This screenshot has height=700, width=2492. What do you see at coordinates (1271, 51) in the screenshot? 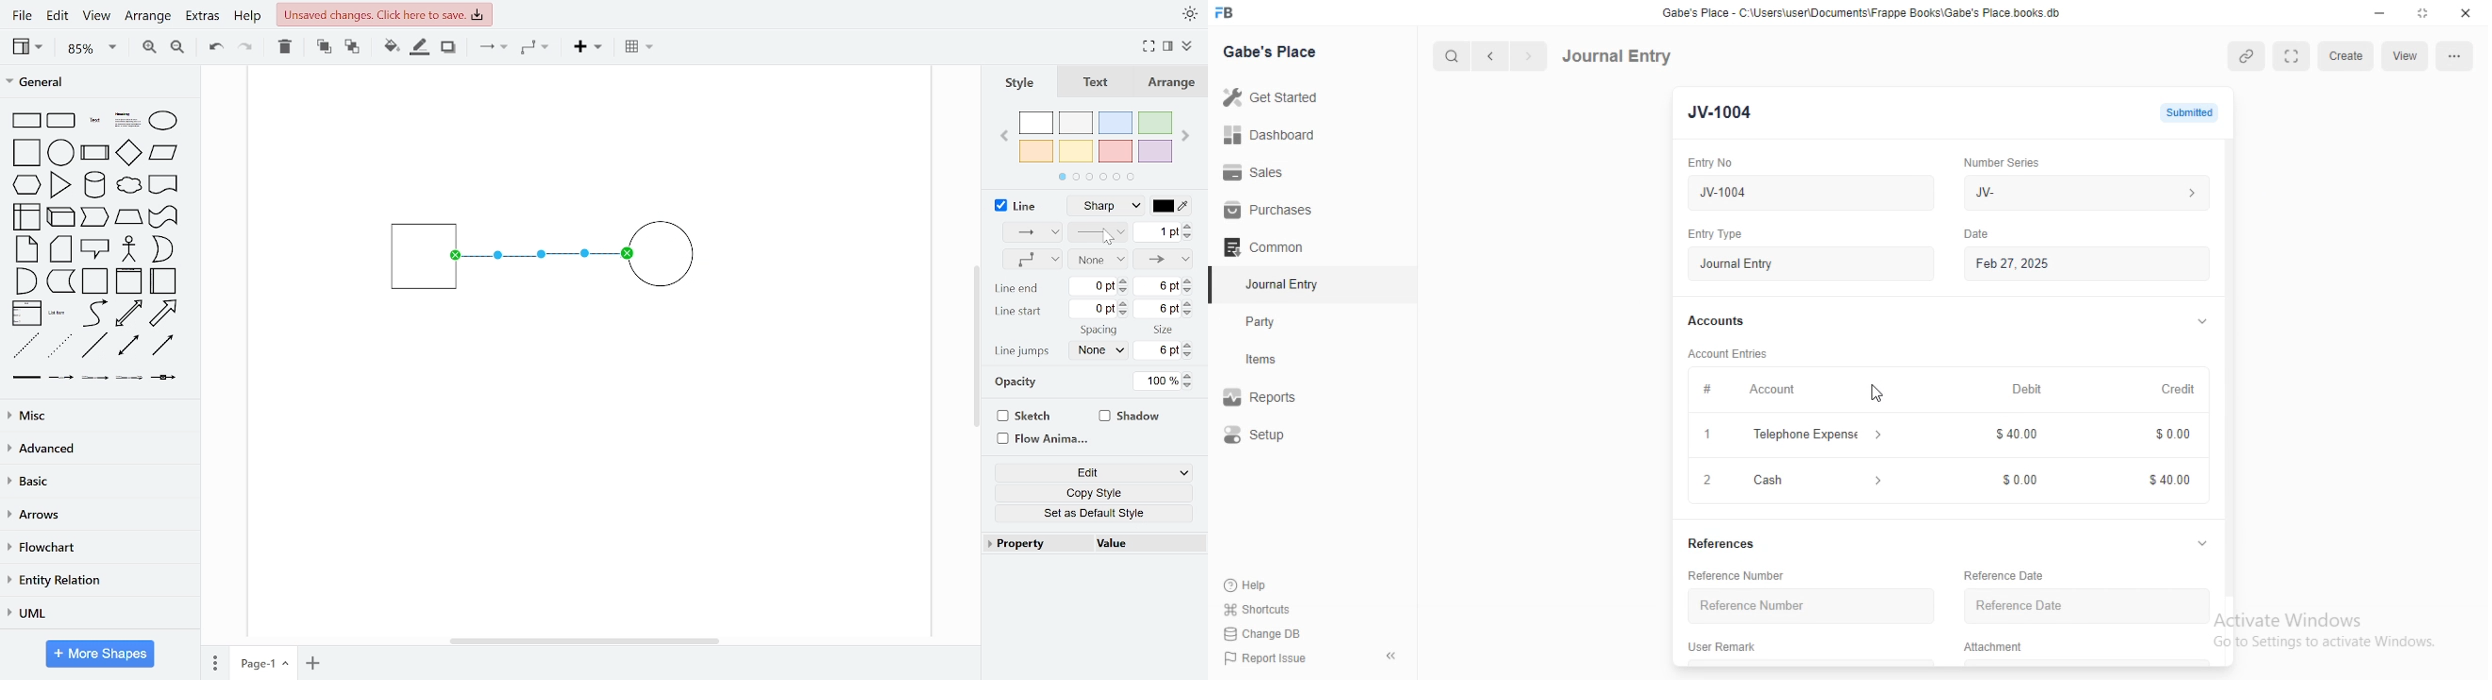
I see `Gabe's Place` at bounding box center [1271, 51].